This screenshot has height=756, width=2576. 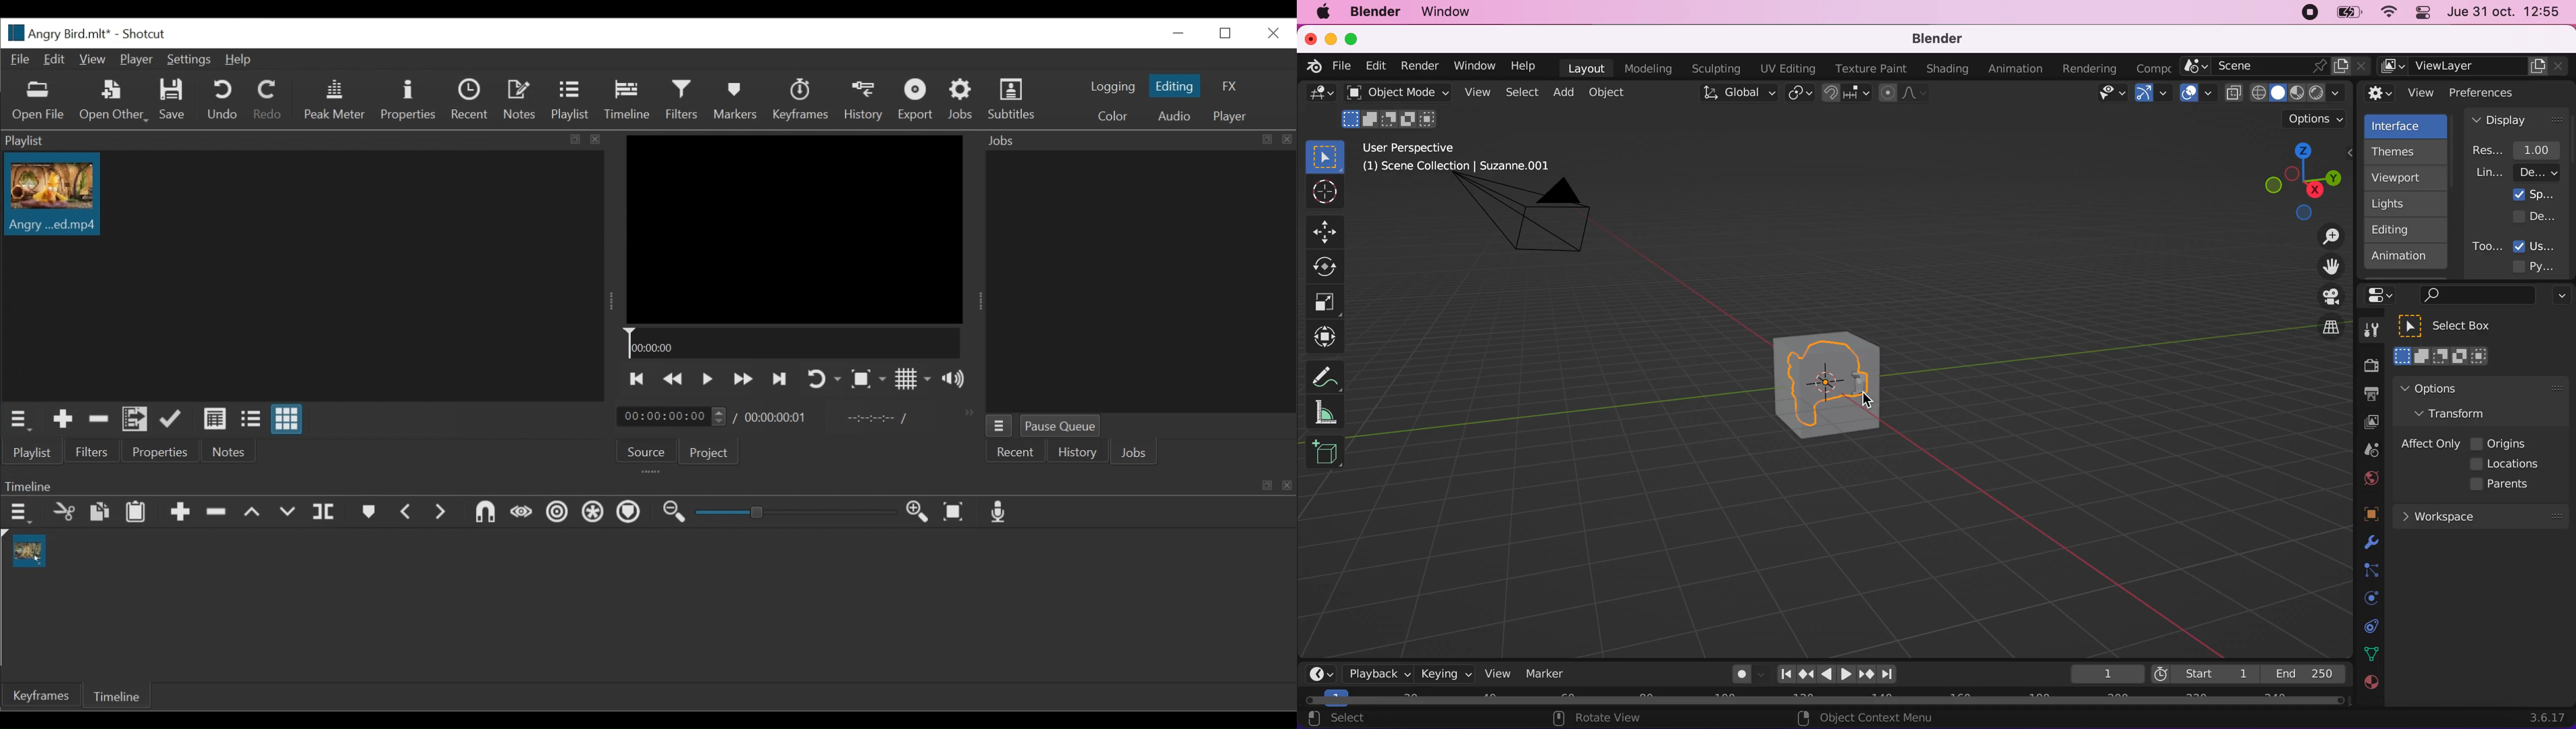 What do you see at coordinates (674, 379) in the screenshot?
I see `Play backwards quickly` at bounding box center [674, 379].